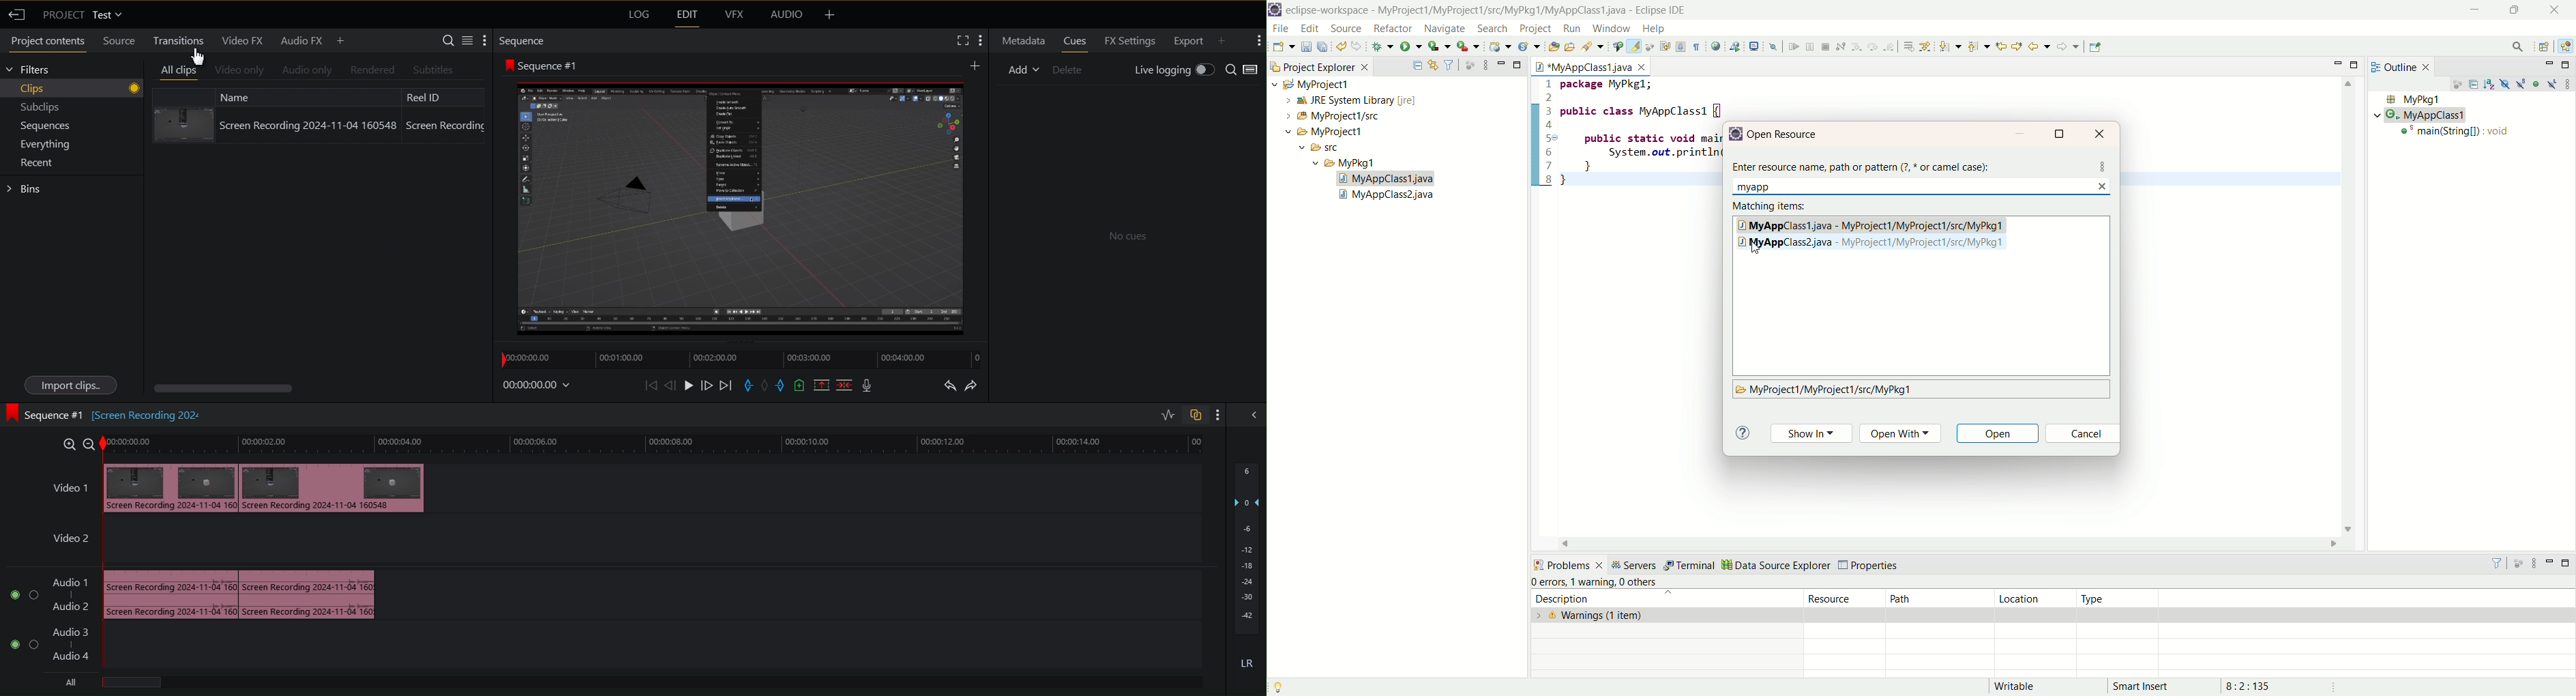 This screenshot has height=700, width=2576. Describe the element at coordinates (1634, 564) in the screenshot. I see `servers` at that location.